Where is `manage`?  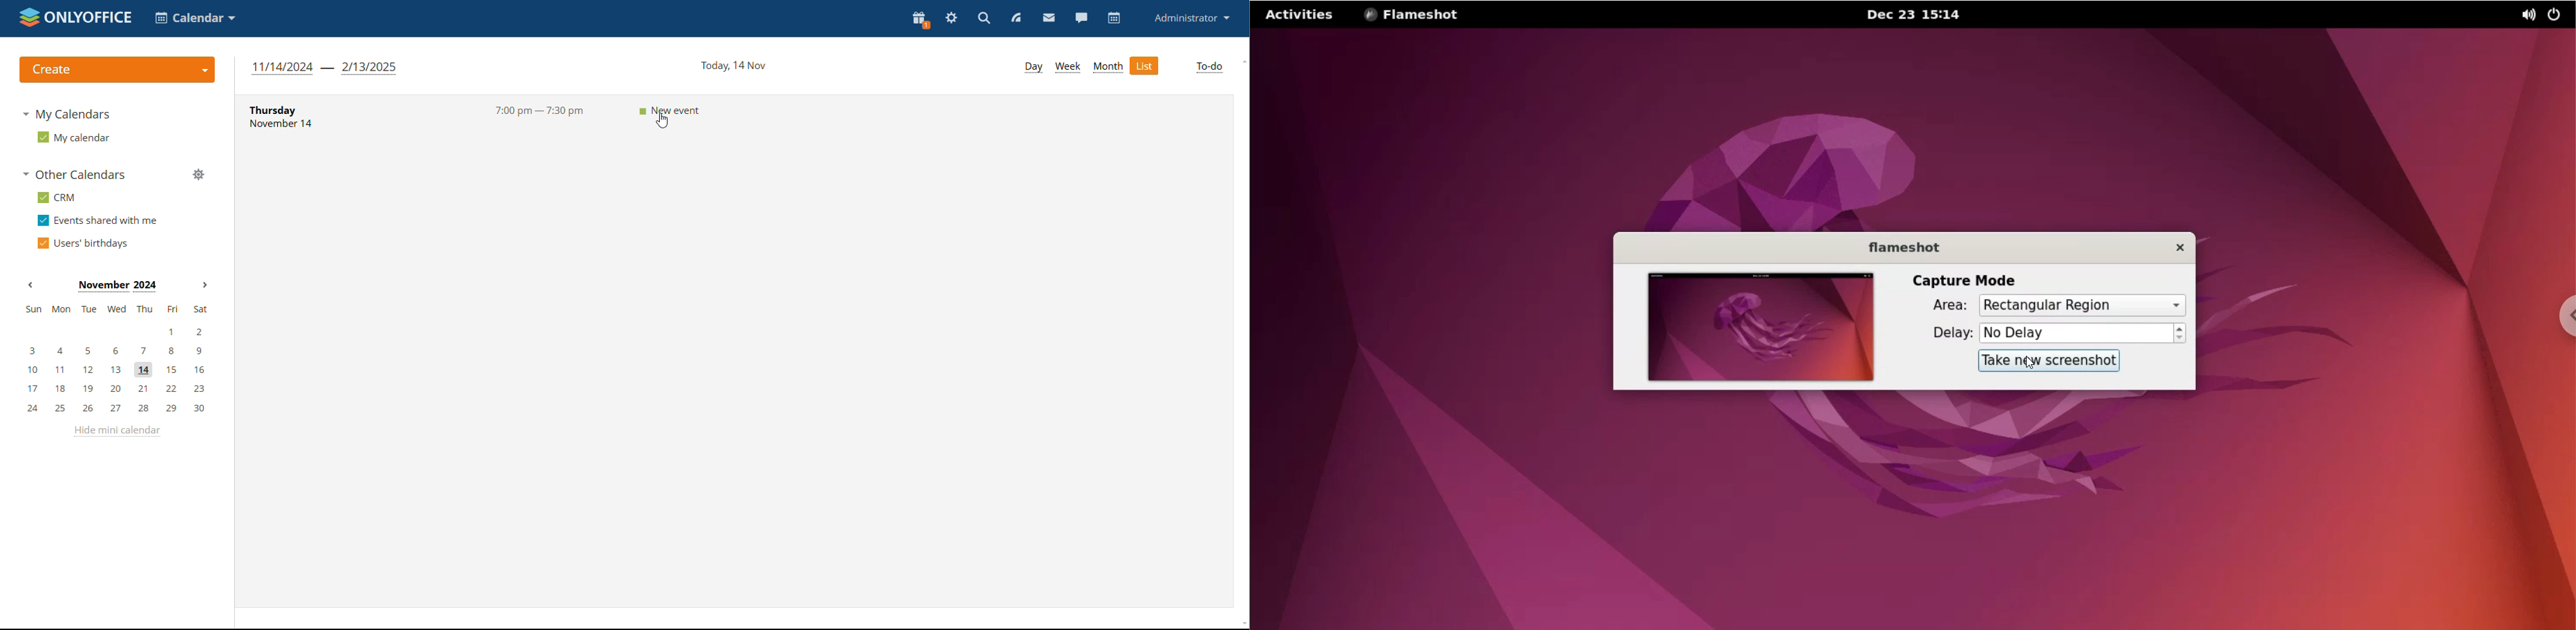
manage is located at coordinates (199, 176).